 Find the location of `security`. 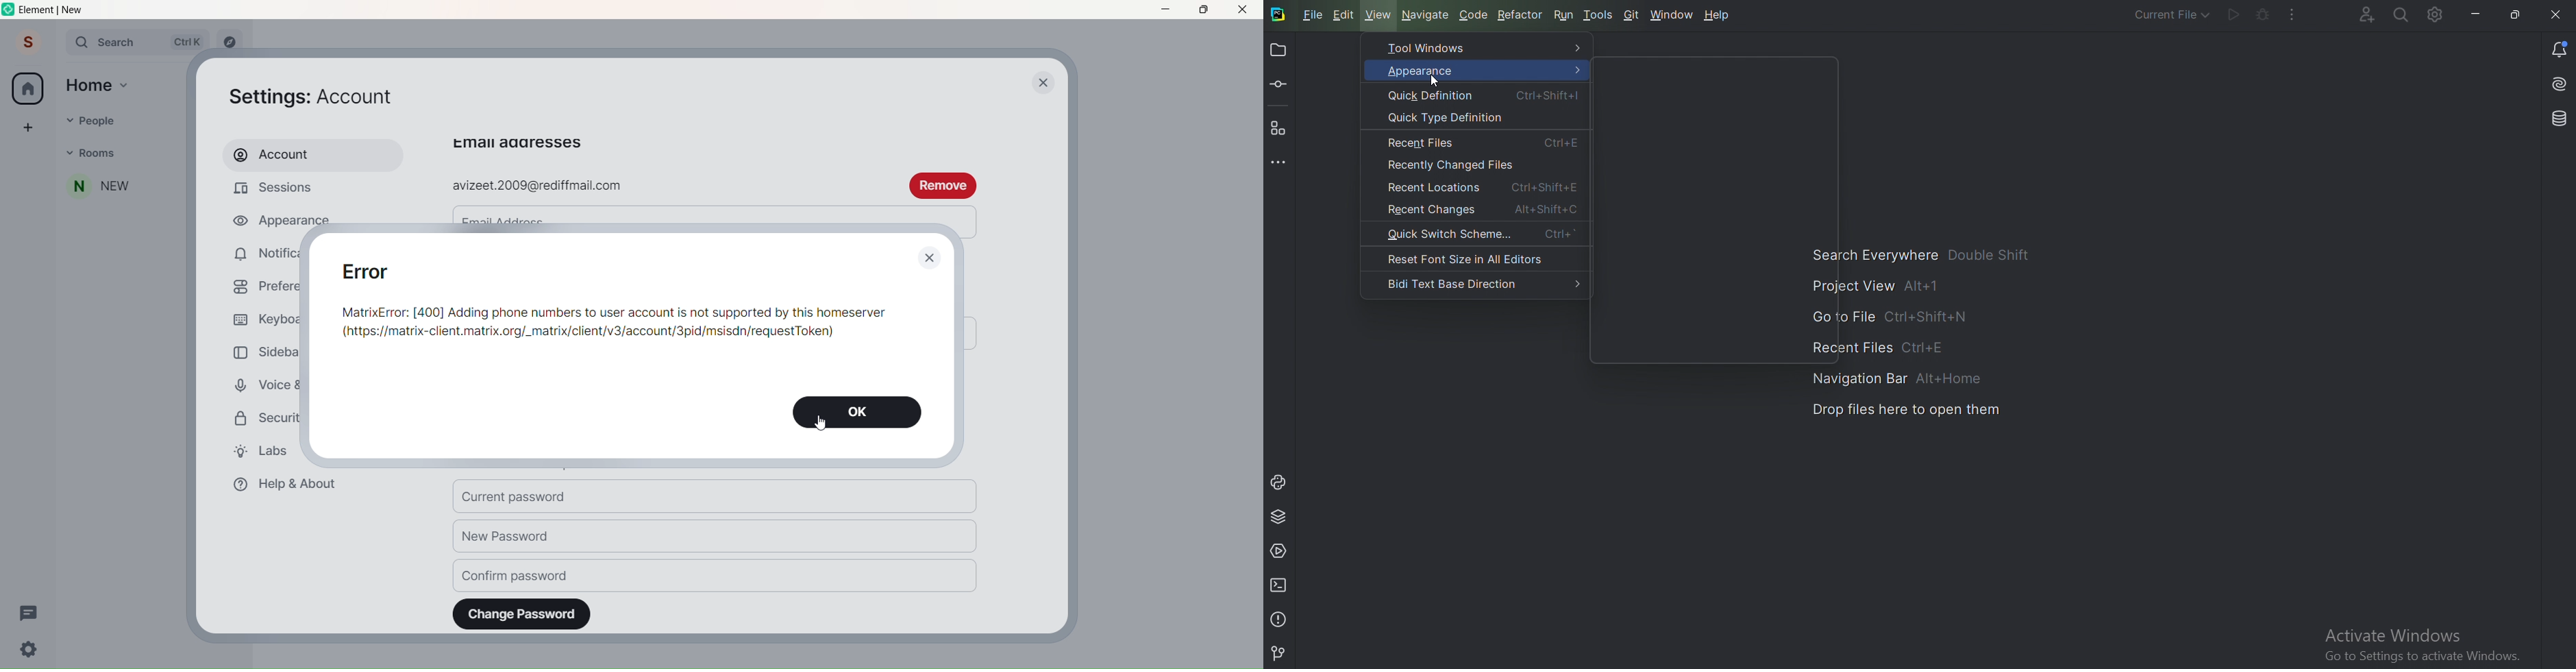

security is located at coordinates (258, 420).